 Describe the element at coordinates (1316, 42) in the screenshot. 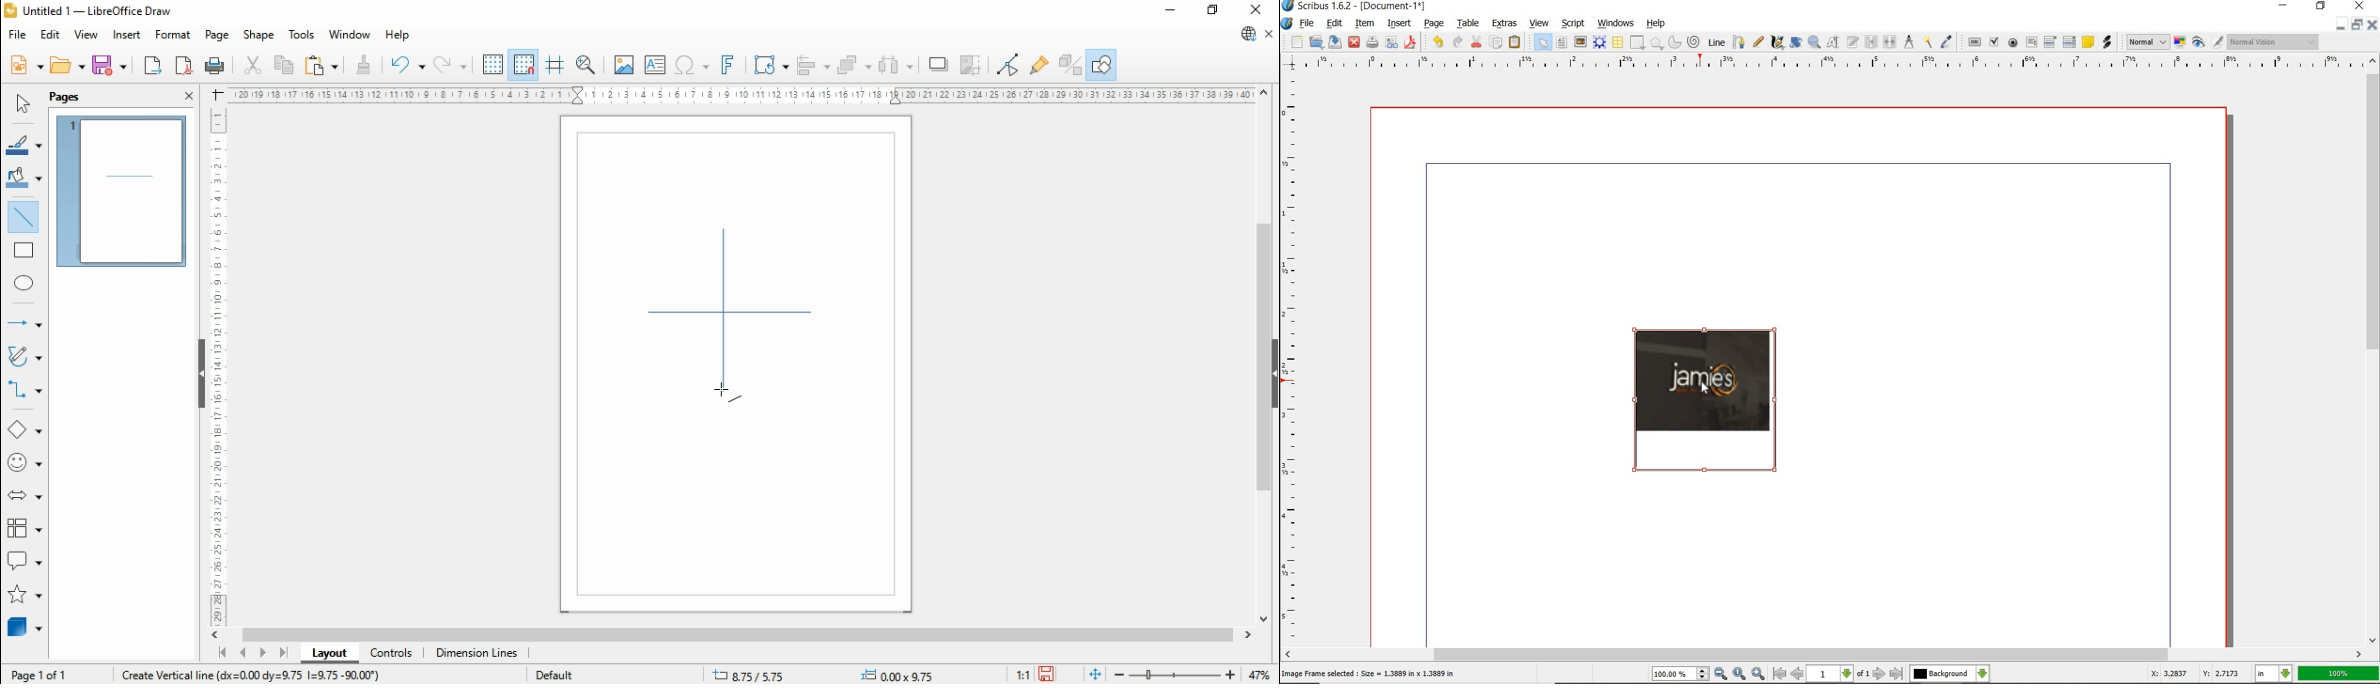

I see `open` at that location.